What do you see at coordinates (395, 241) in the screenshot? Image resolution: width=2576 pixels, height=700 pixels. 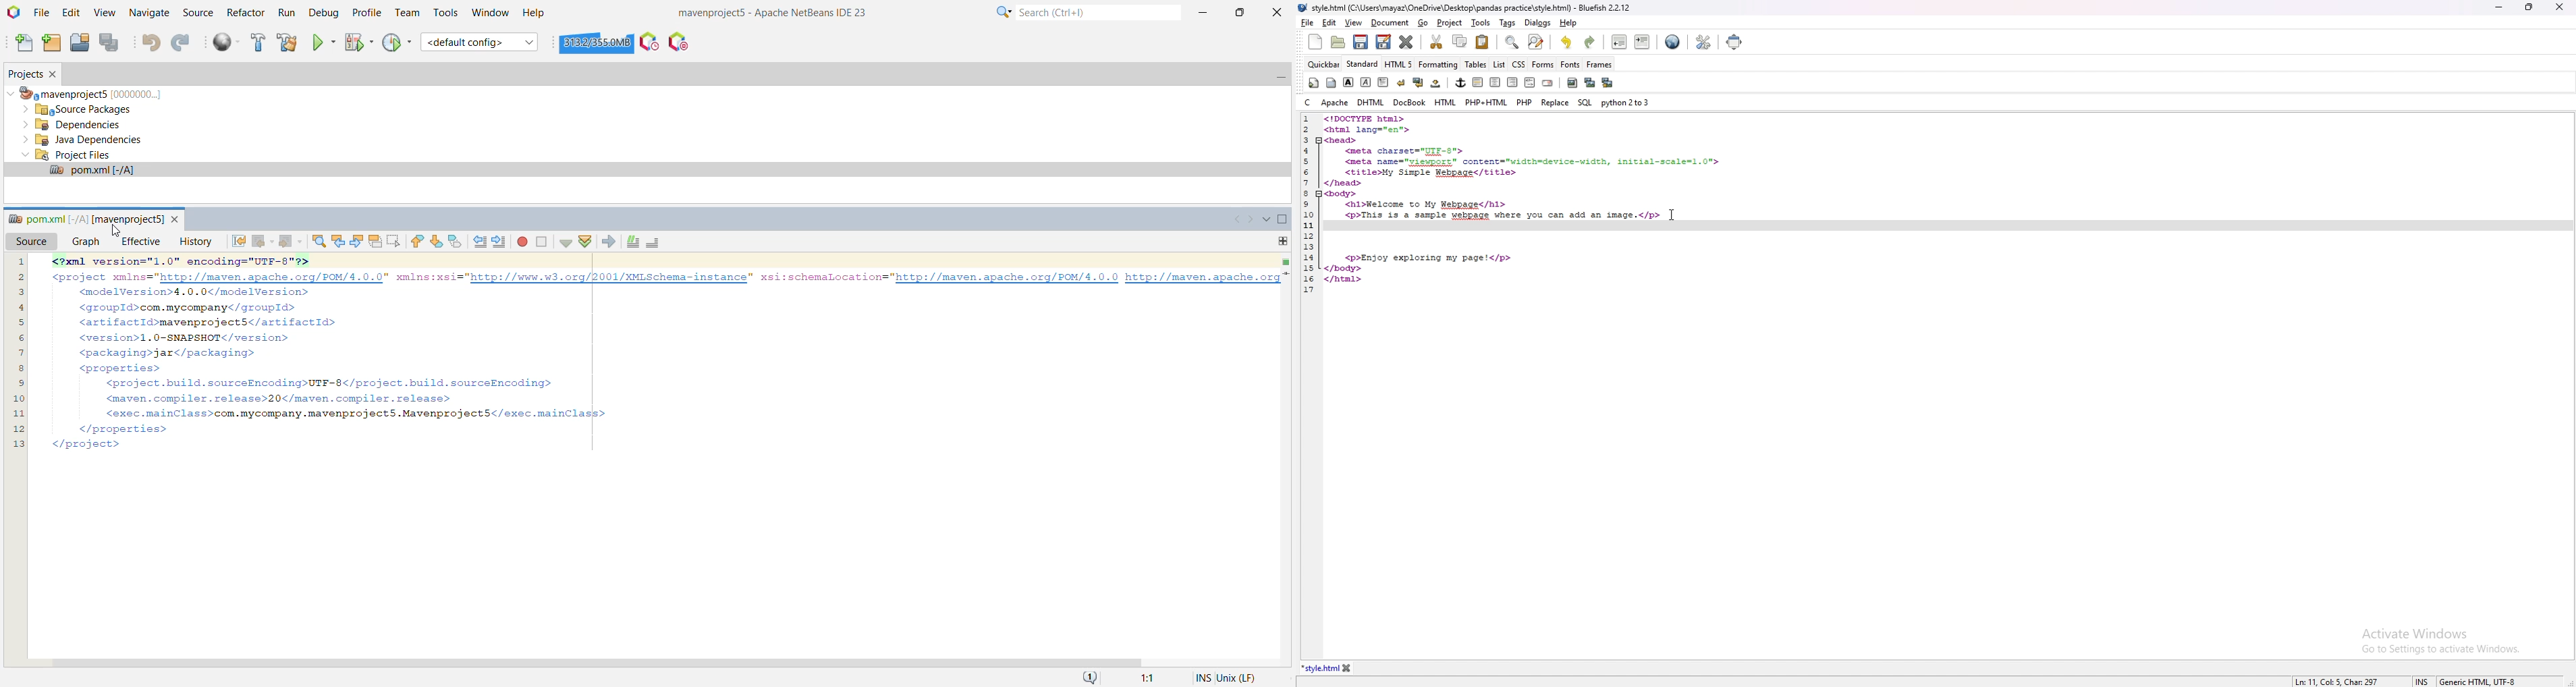 I see `Toggle Rectangular Selection` at bounding box center [395, 241].